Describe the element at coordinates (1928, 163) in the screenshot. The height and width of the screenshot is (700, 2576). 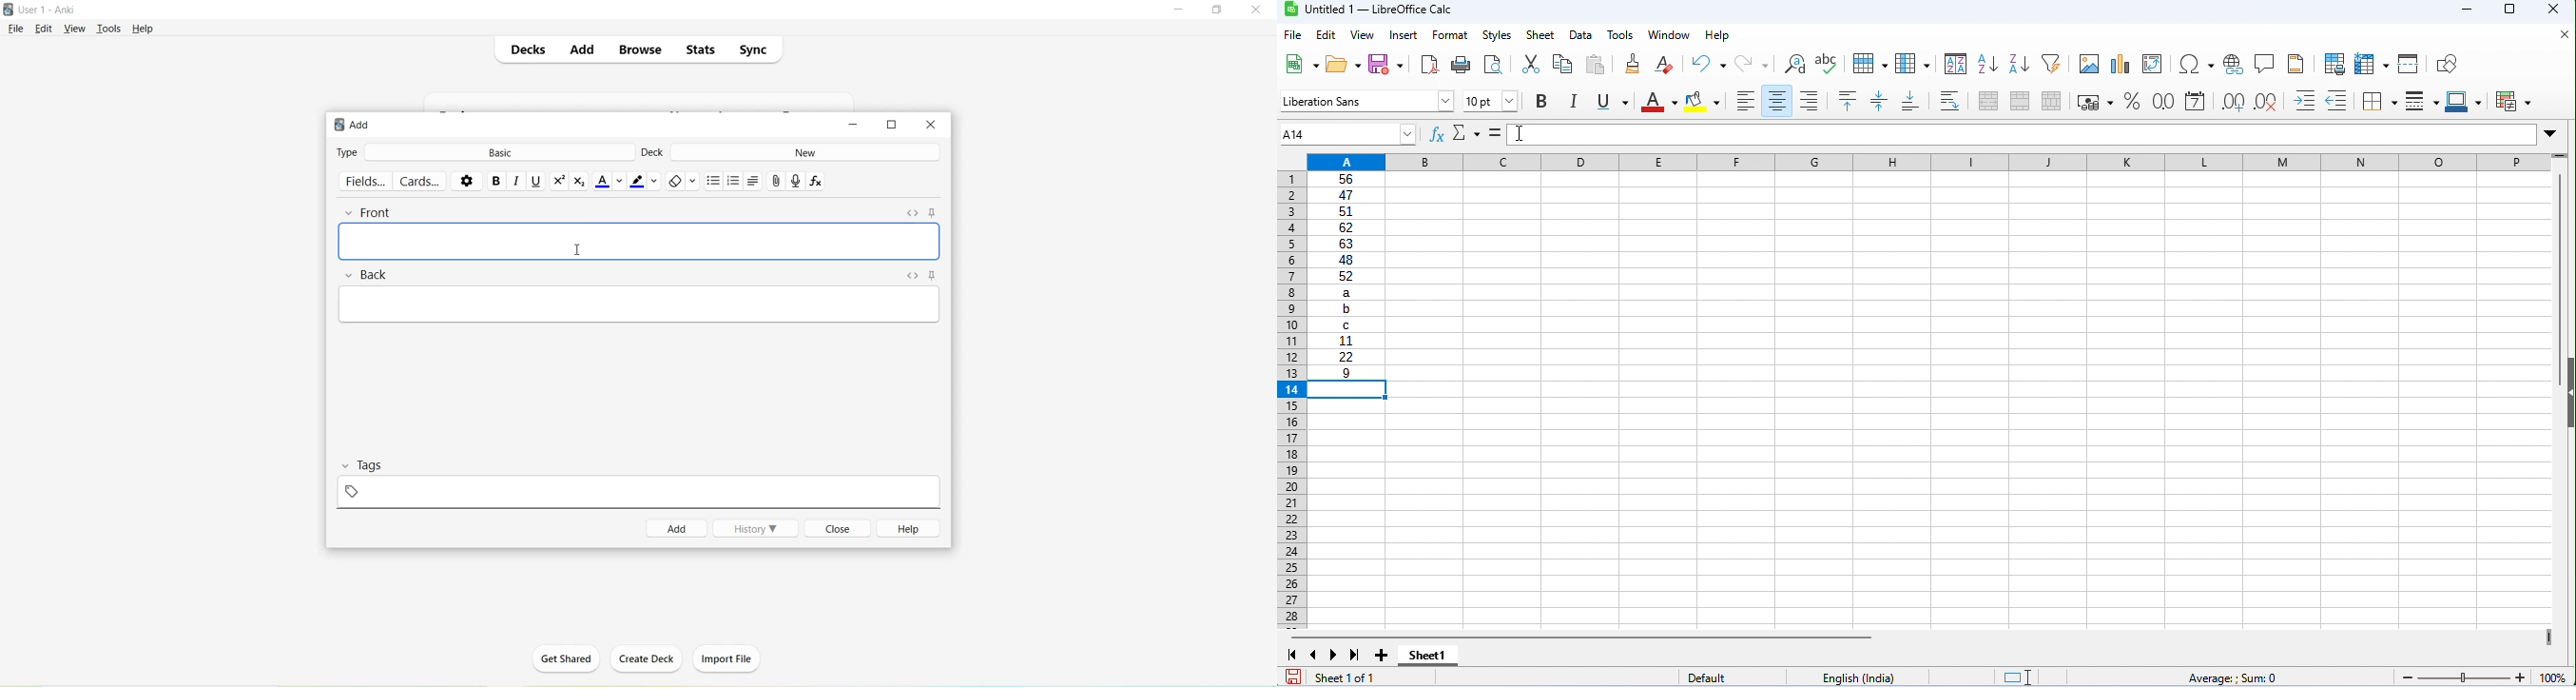
I see `column headings` at that location.